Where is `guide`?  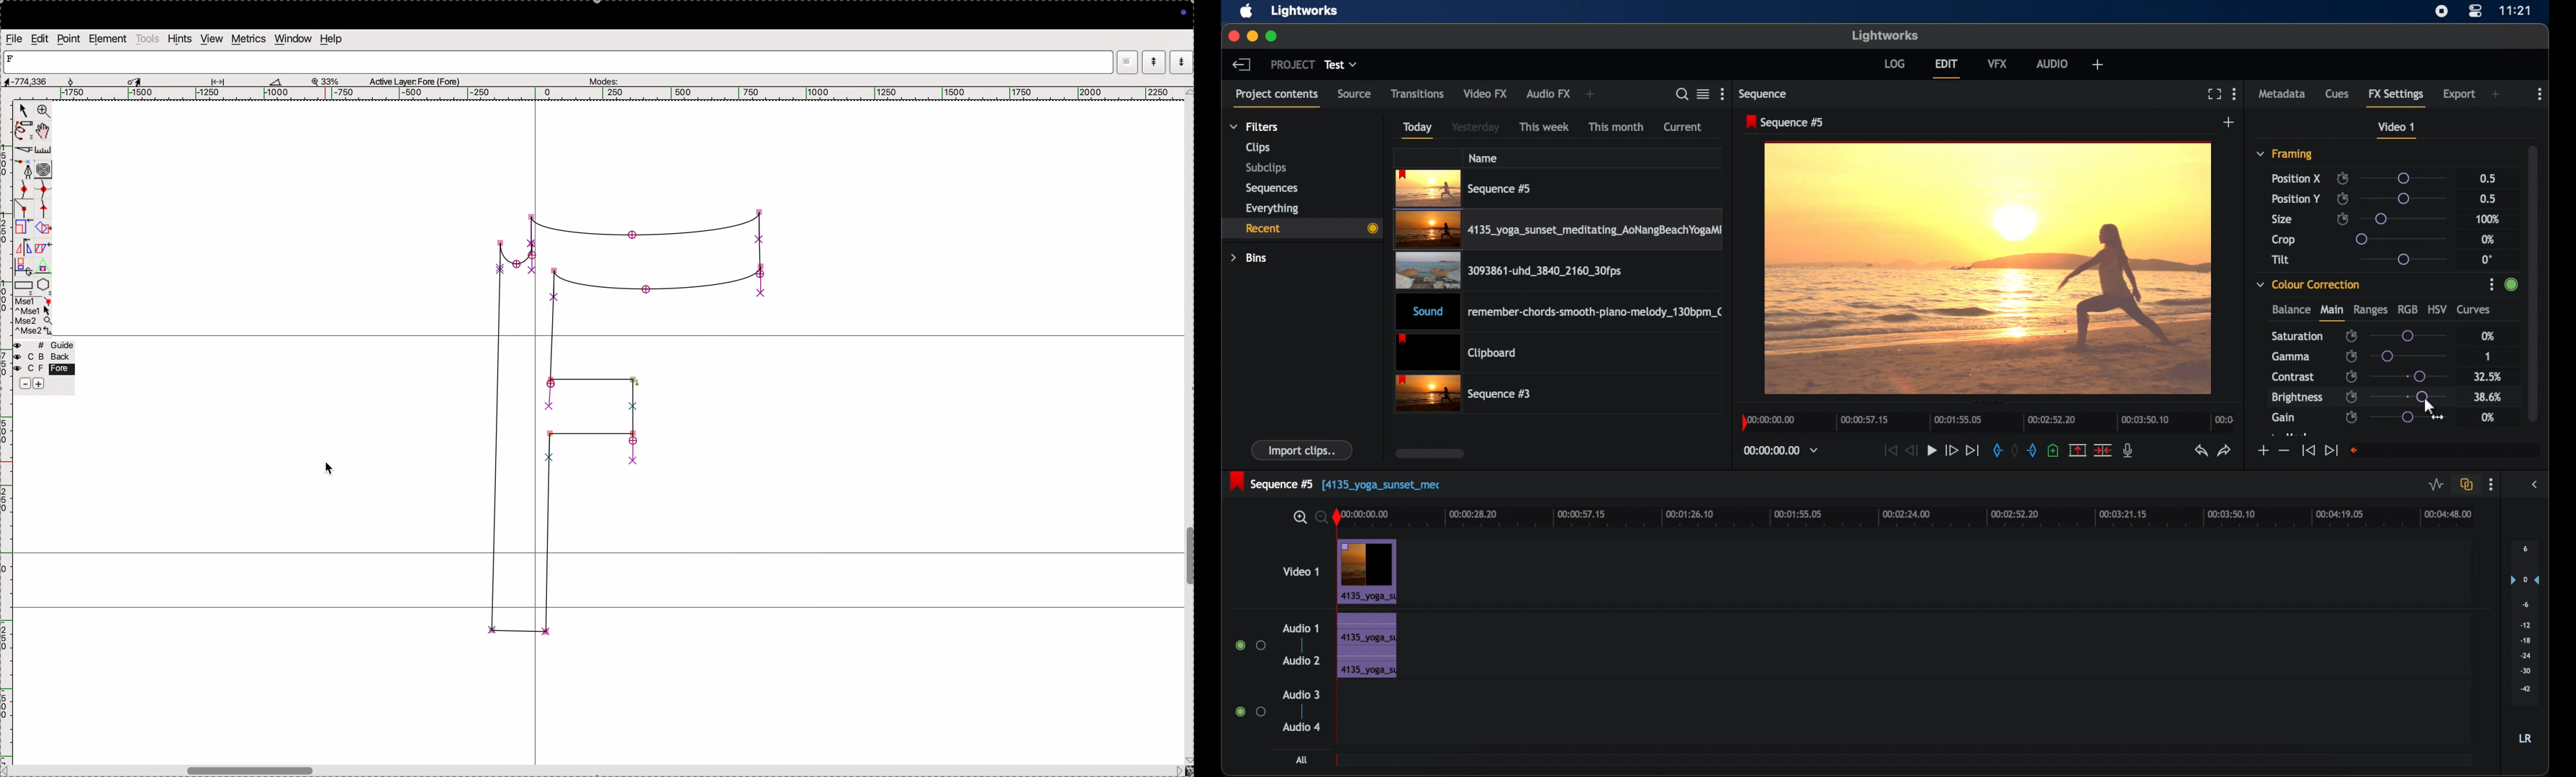
guide is located at coordinates (46, 345).